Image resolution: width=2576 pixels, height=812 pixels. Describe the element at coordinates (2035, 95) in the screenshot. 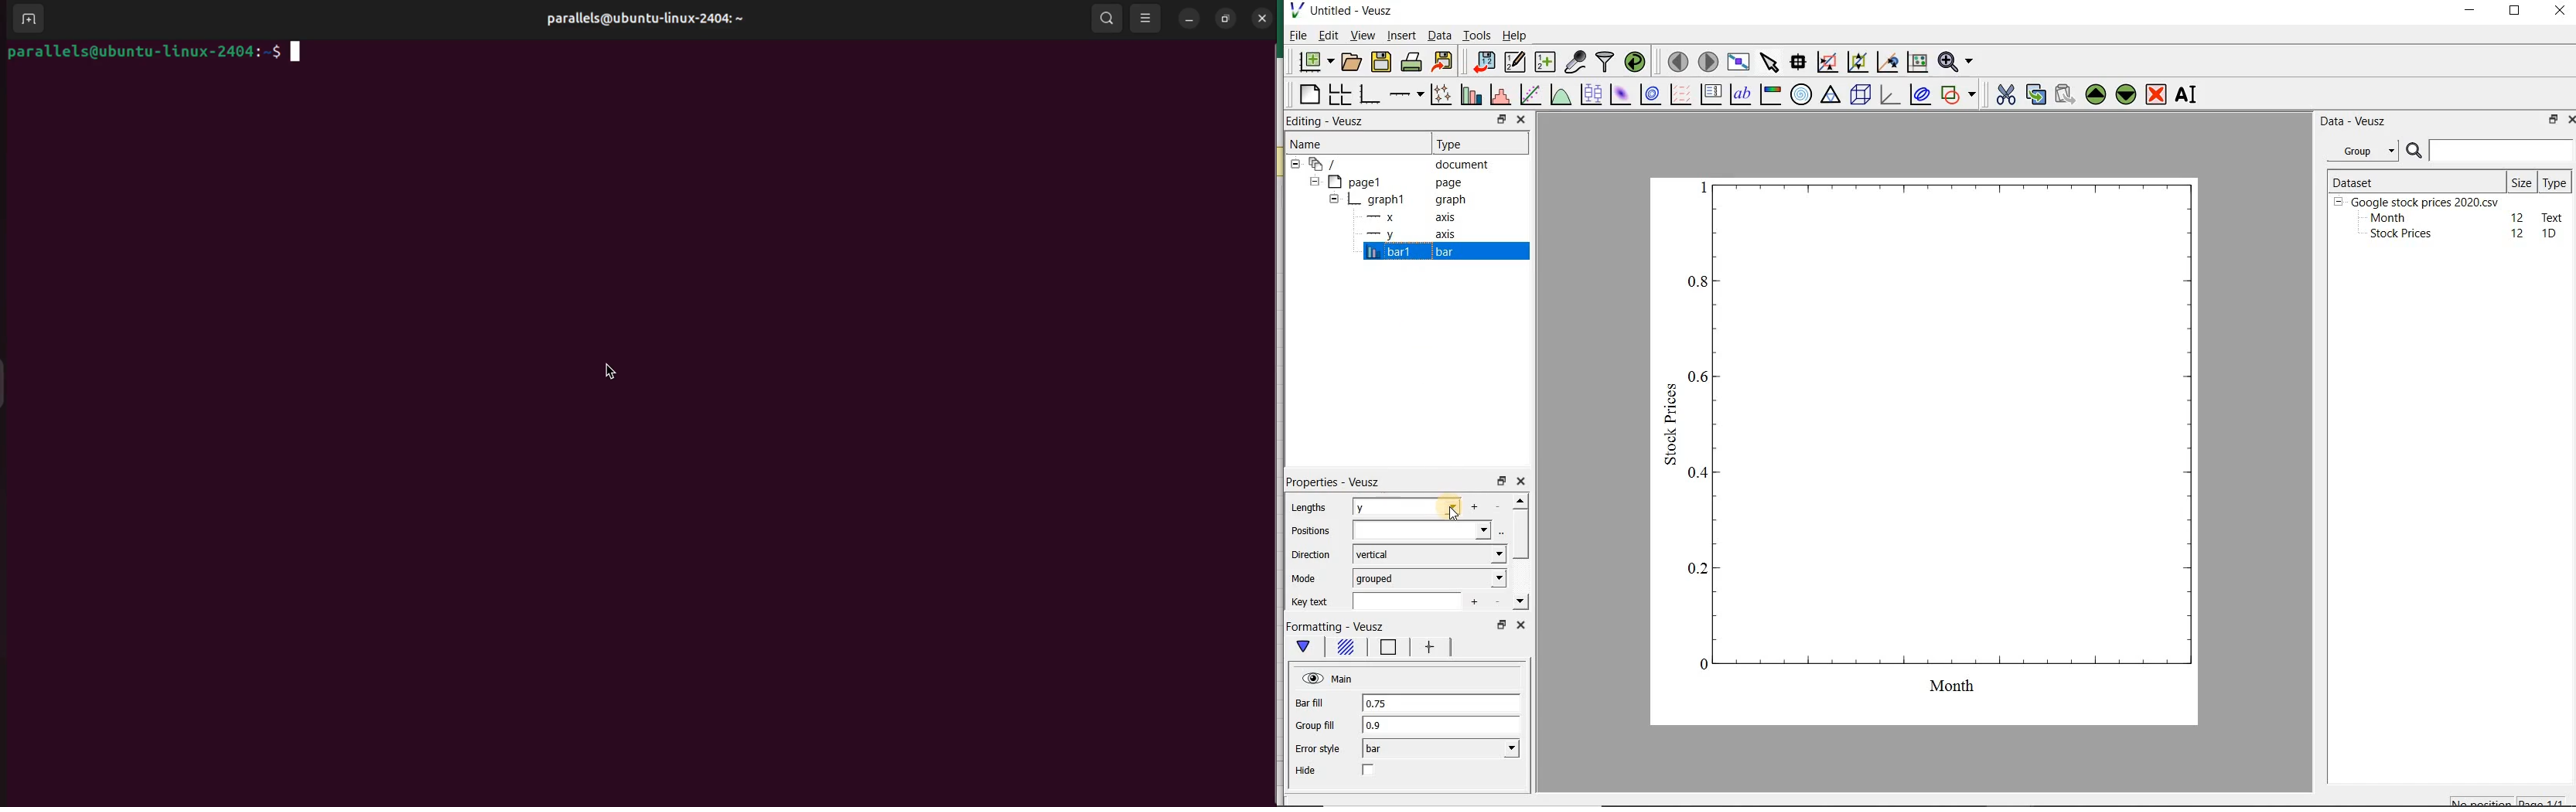

I see `copy the selected widget` at that location.